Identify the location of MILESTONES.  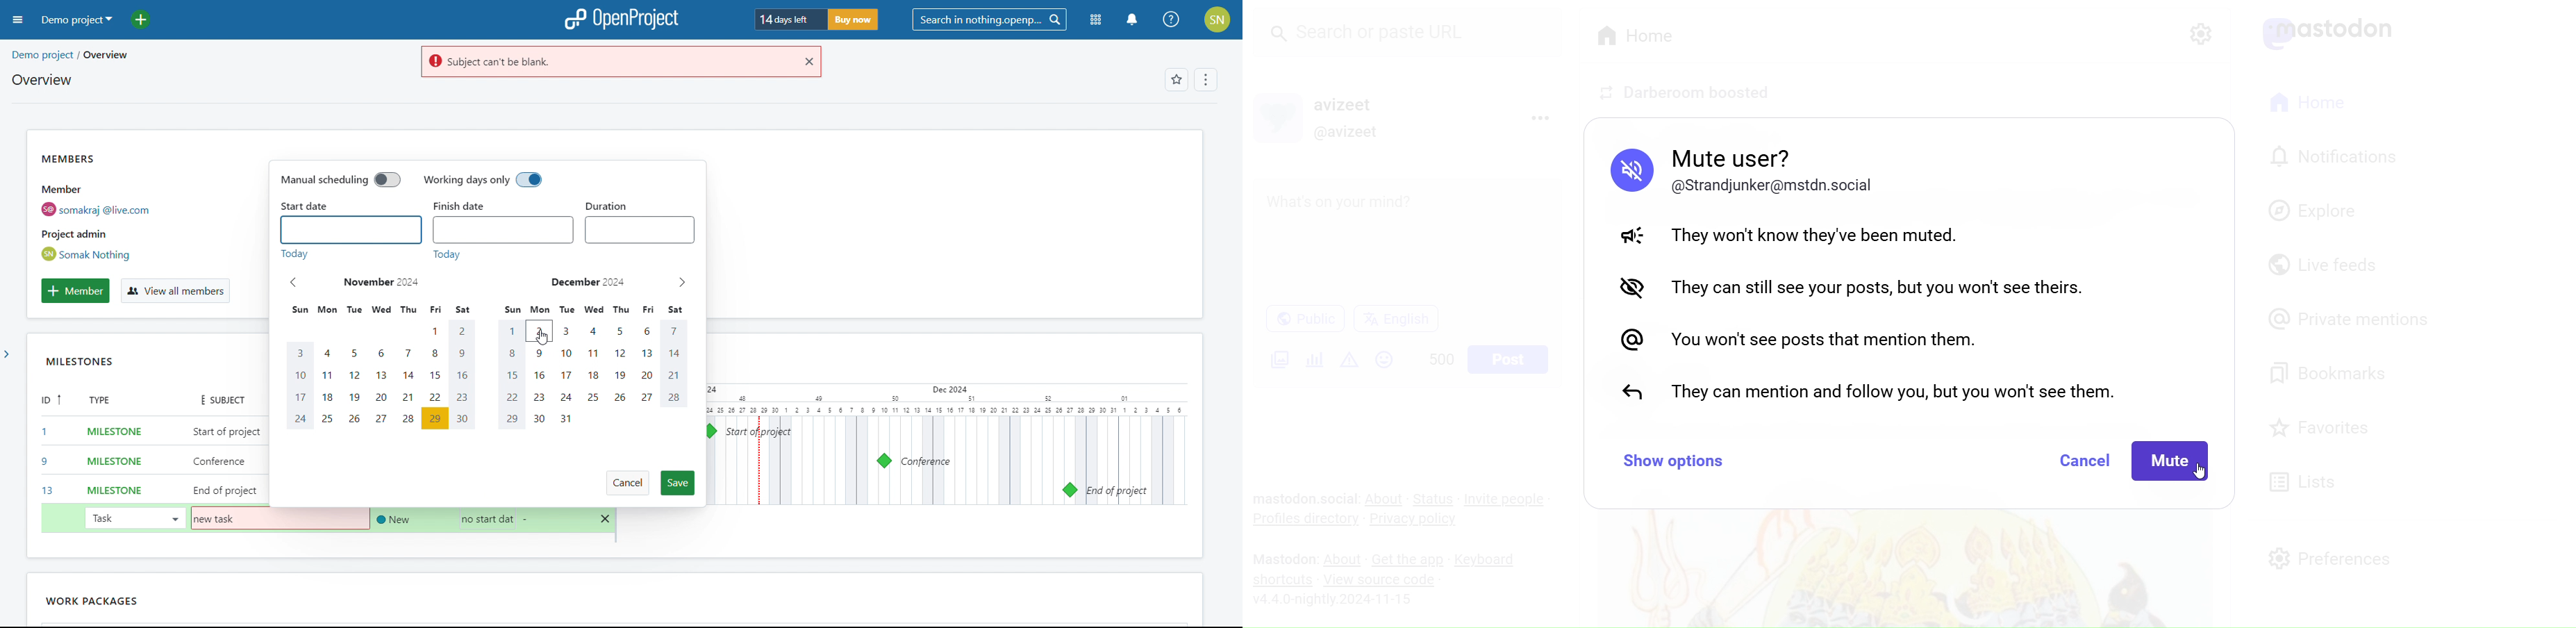
(92, 364).